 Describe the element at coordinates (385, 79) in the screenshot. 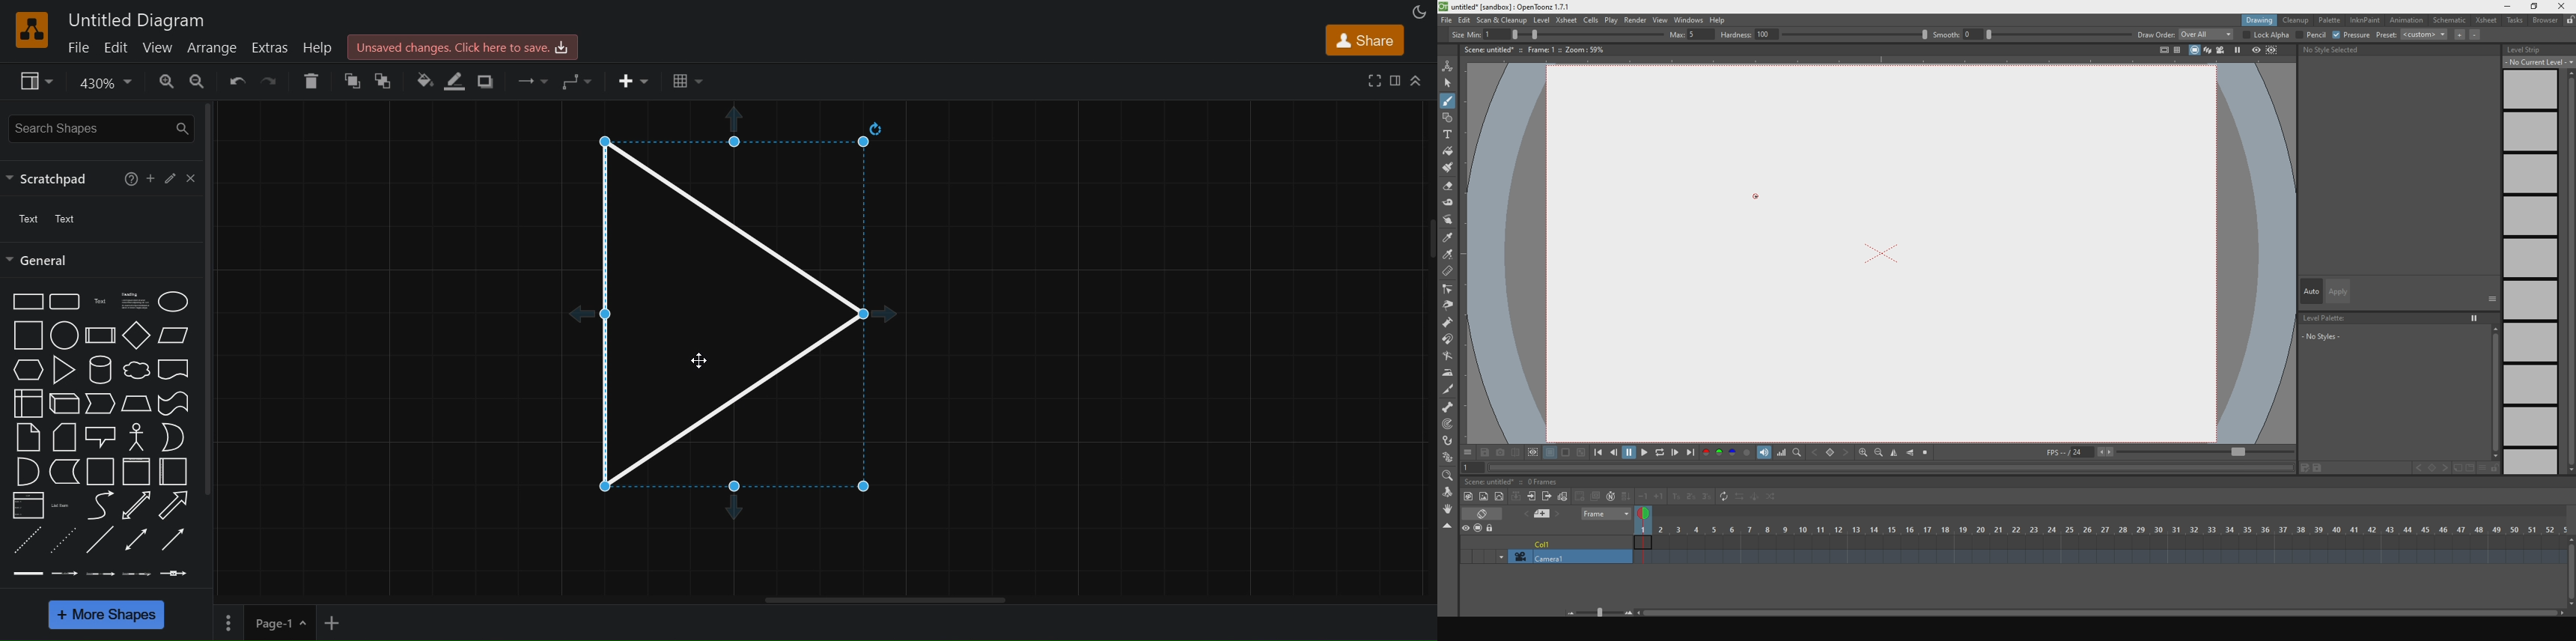

I see `to back` at that location.